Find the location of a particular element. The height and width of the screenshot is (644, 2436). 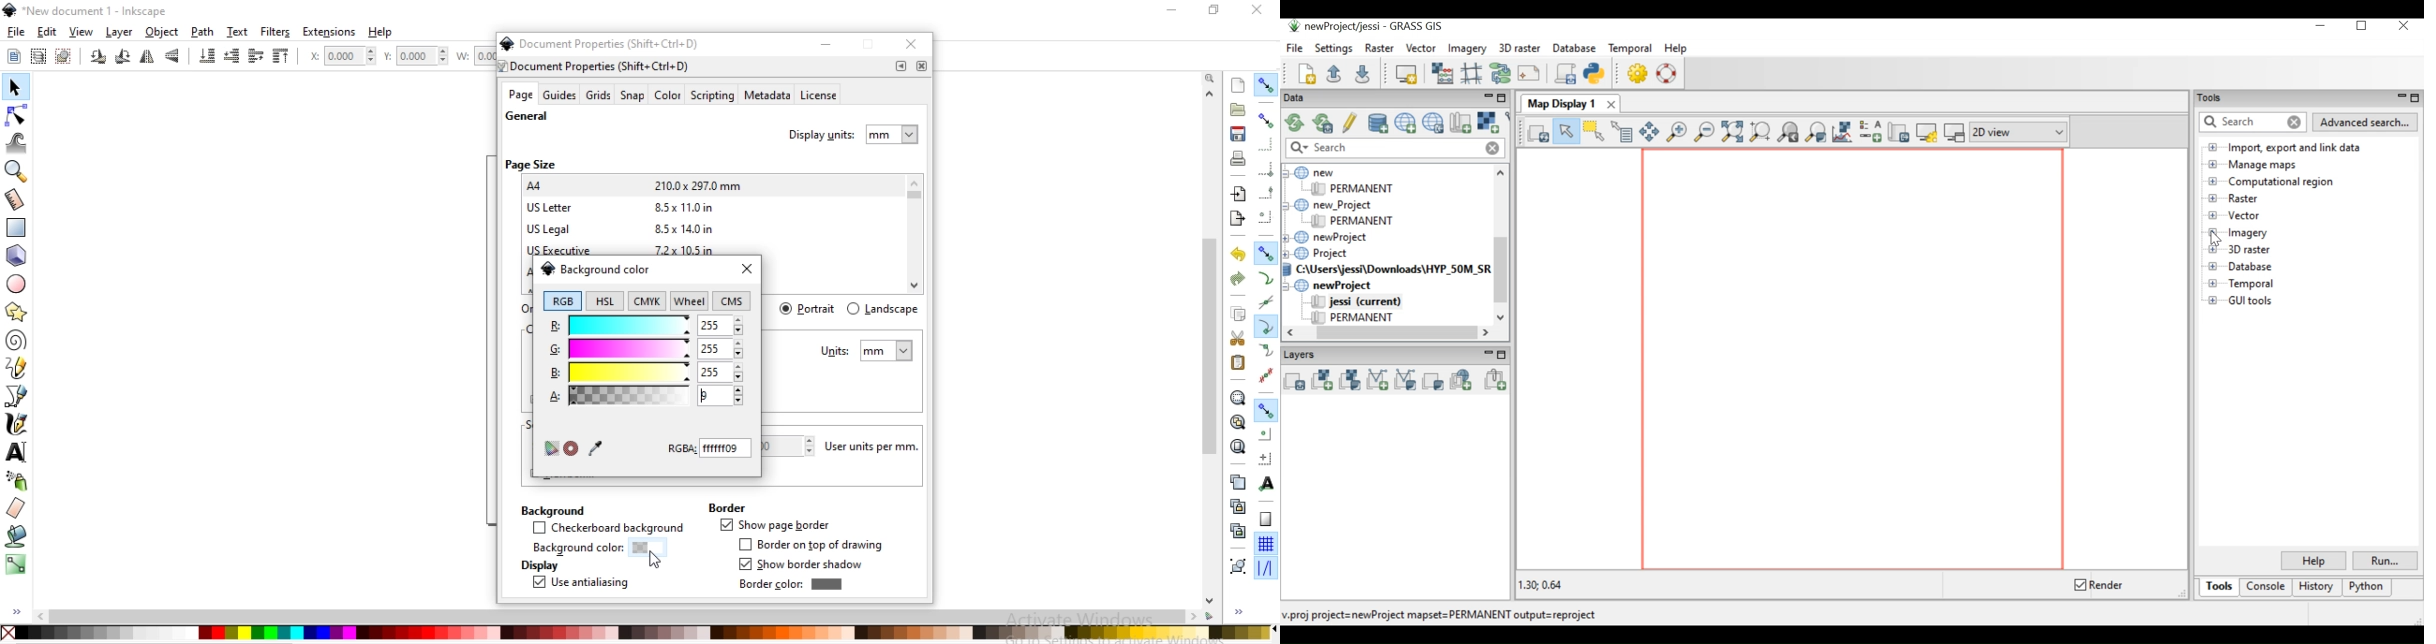

fill bounded areas is located at coordinates (16, 536).